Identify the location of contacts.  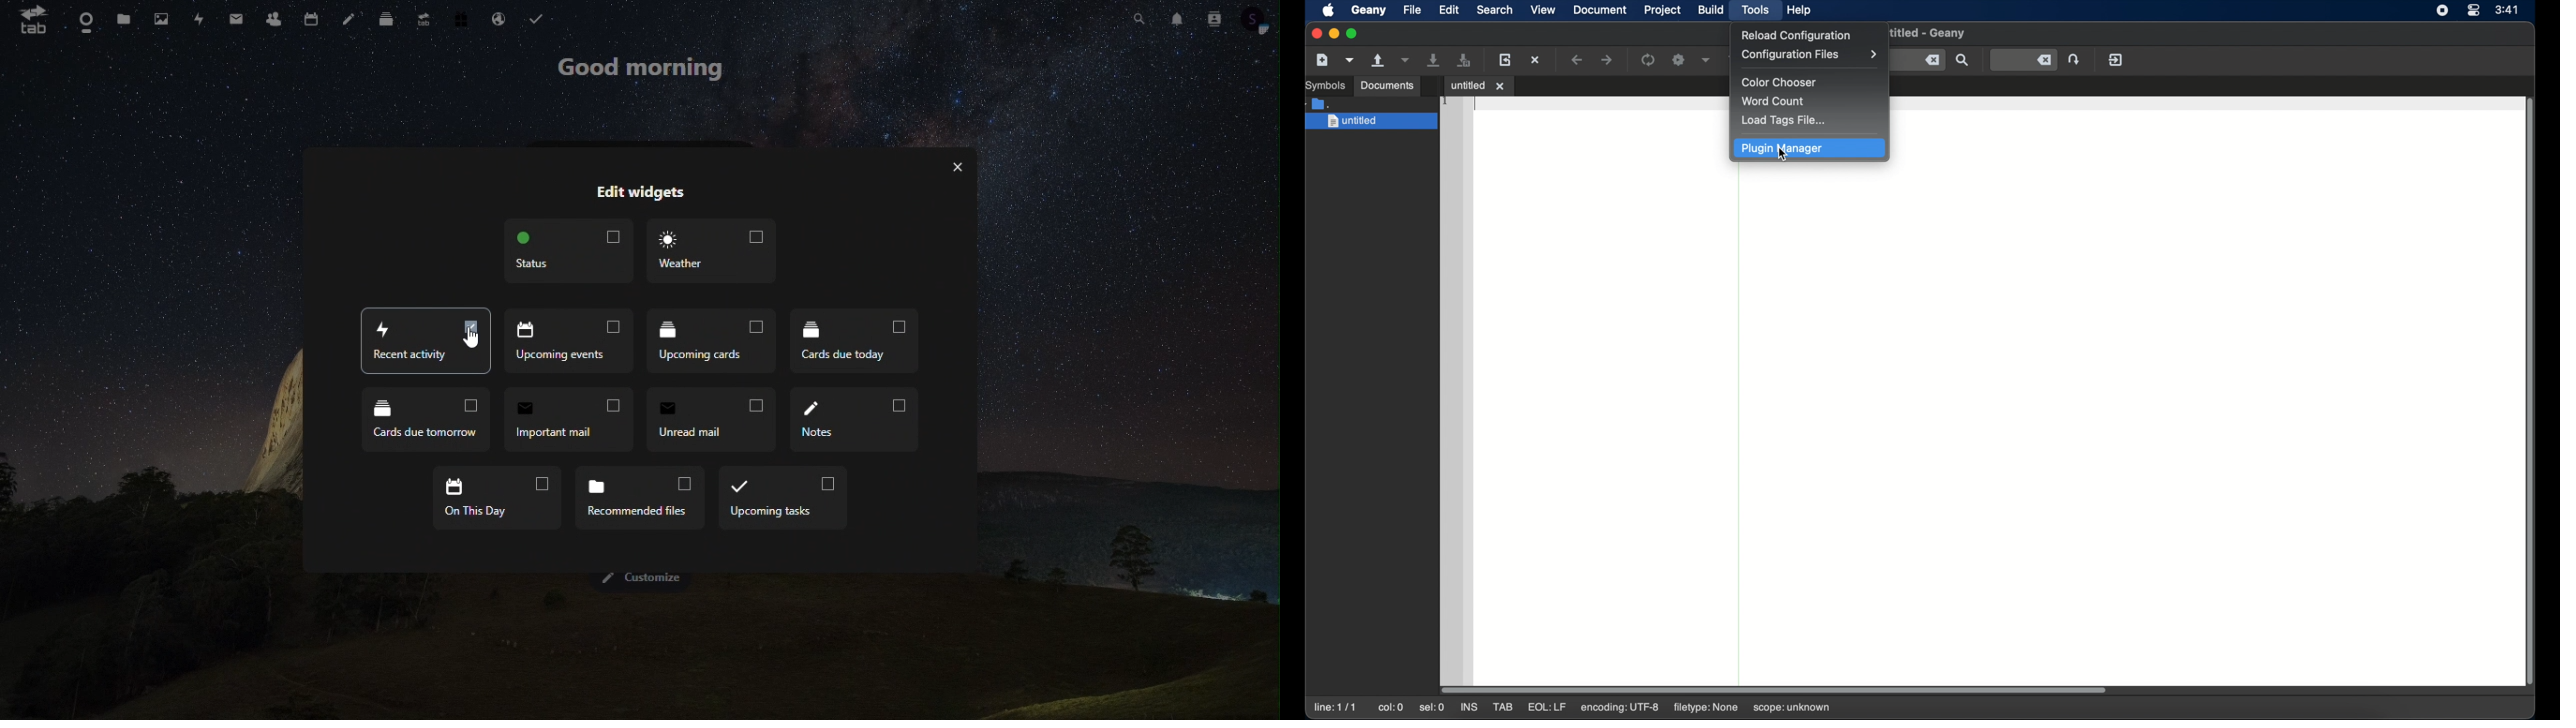
(1213, 20).